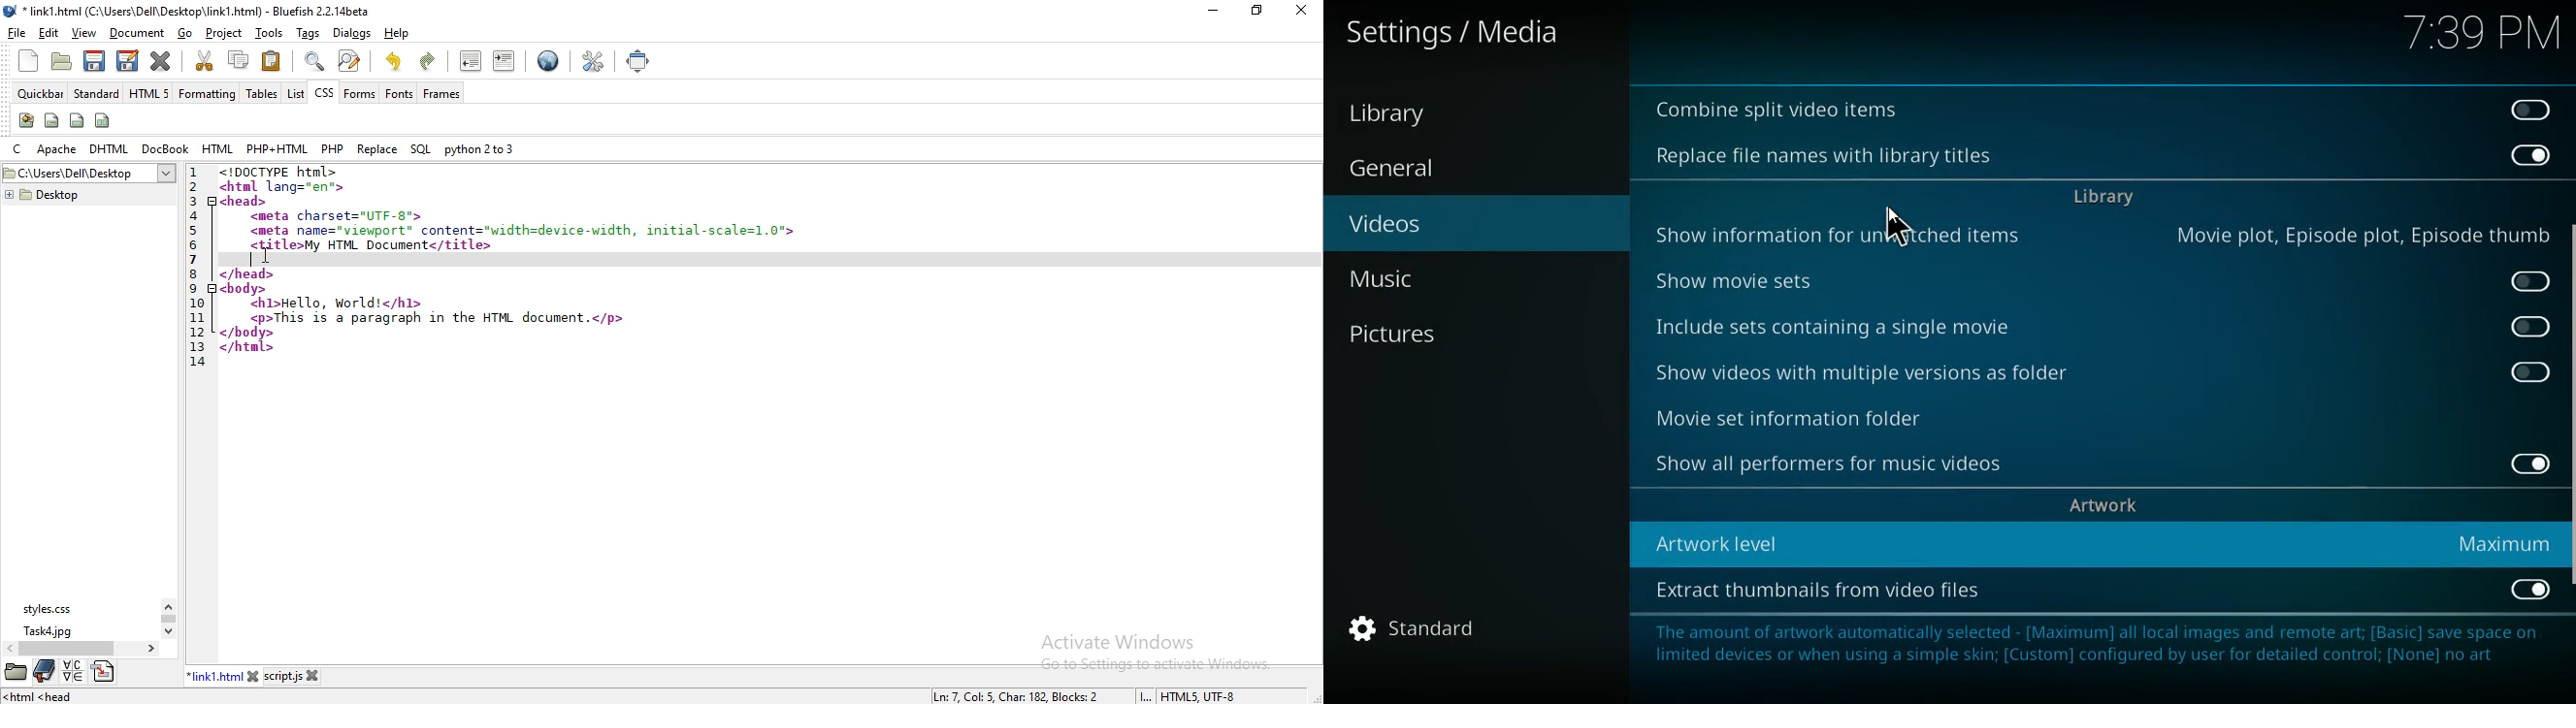  Describe the element at coordinates (472, 61) in the screenshot. I see `unindent` at that location.